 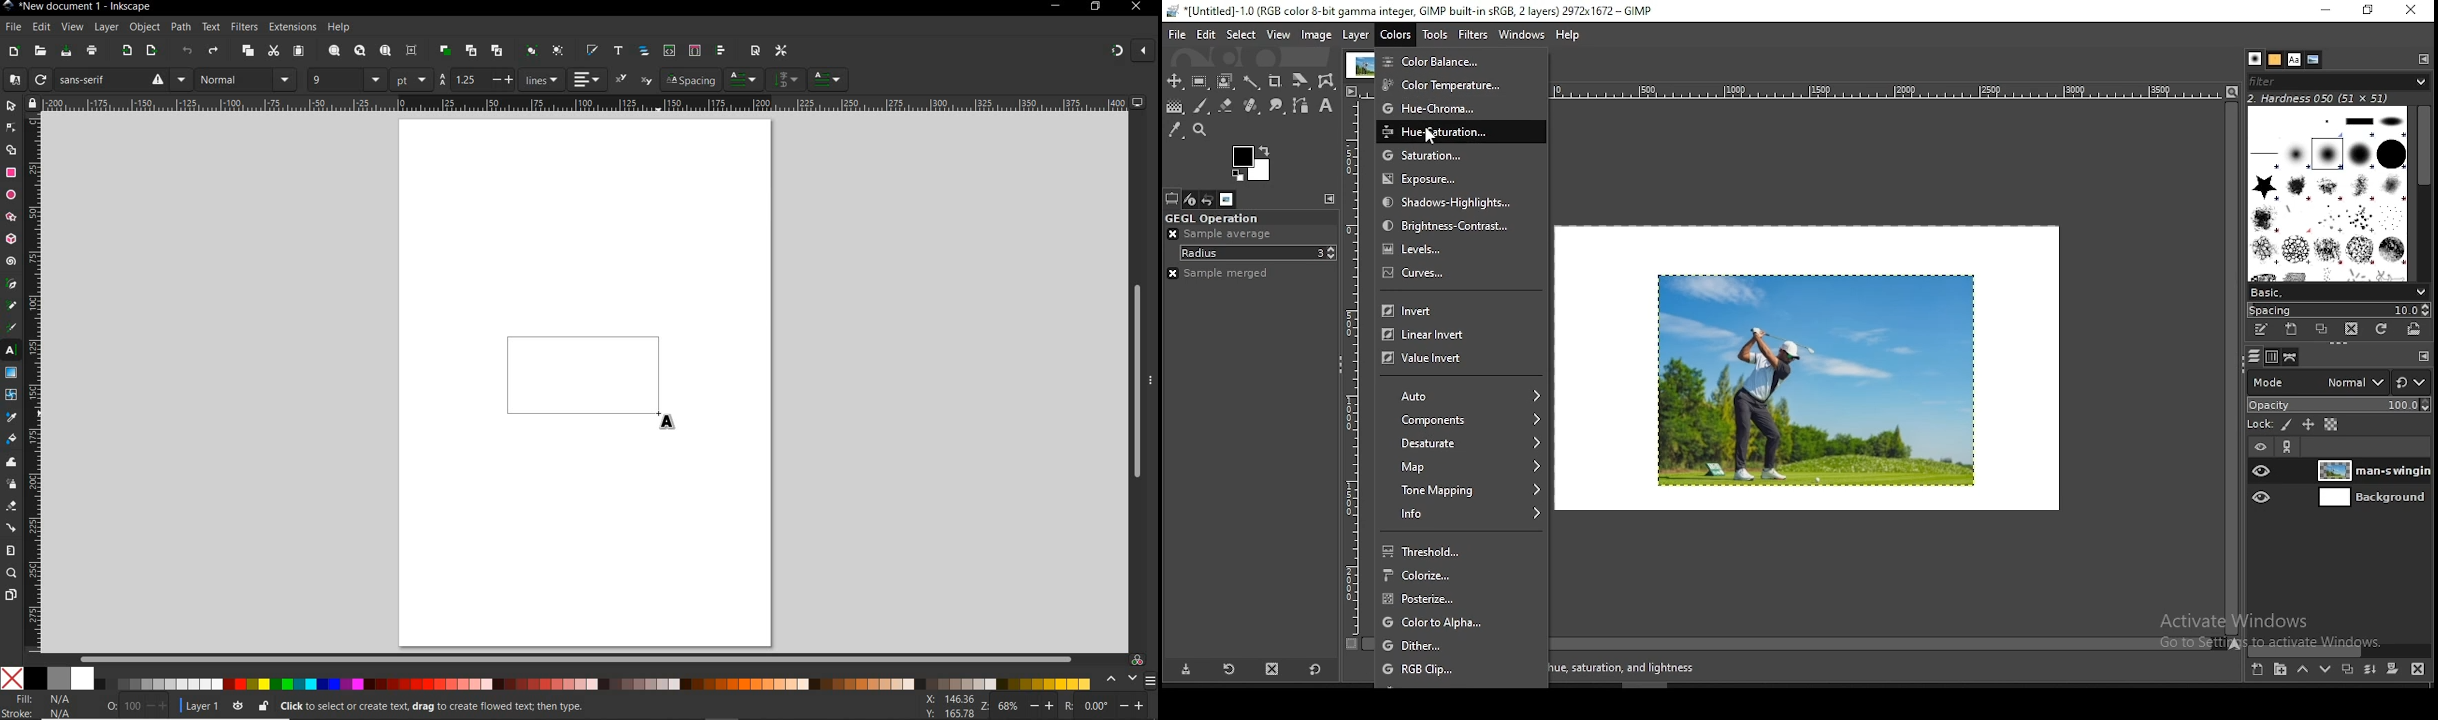 What do you see at coordinates (1276, 82) in the screenshot?
I see `crop tool` at bounding box center [1276, 82].